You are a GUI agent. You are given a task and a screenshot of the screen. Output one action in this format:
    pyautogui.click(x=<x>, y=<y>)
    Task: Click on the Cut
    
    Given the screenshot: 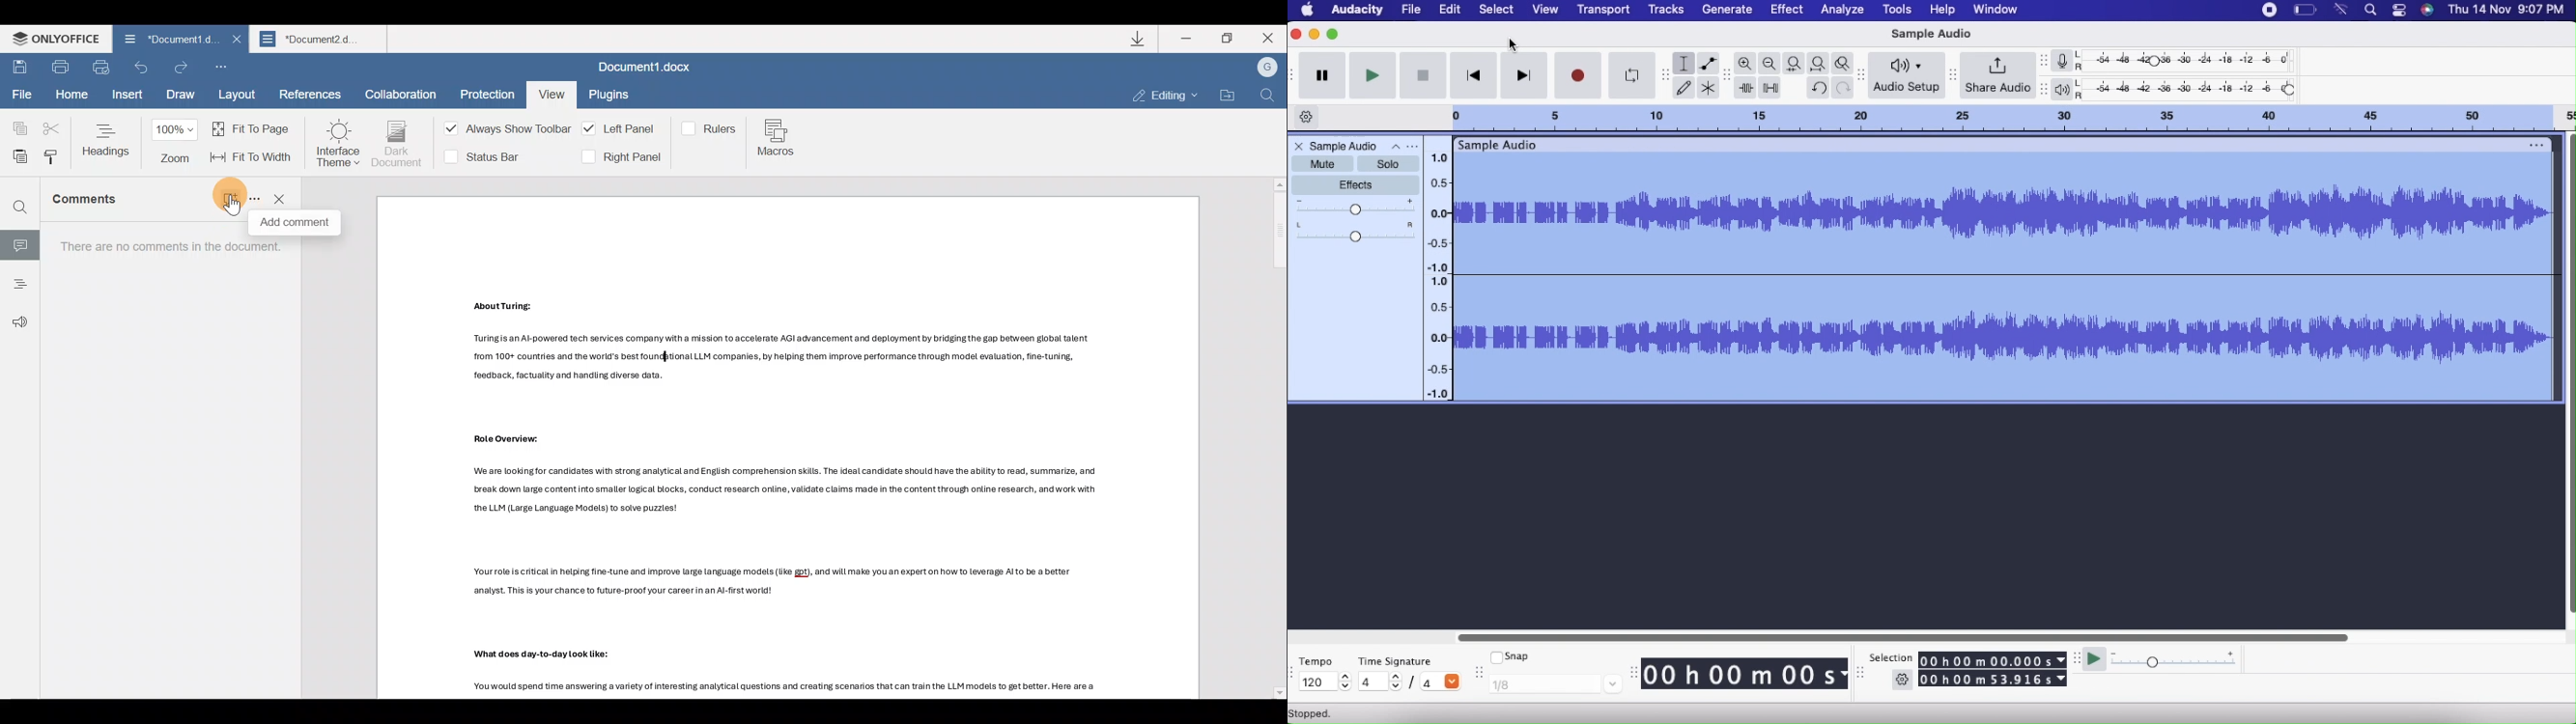 What is the action you would take?
    pyautogui.click(x=52, y=123)
    